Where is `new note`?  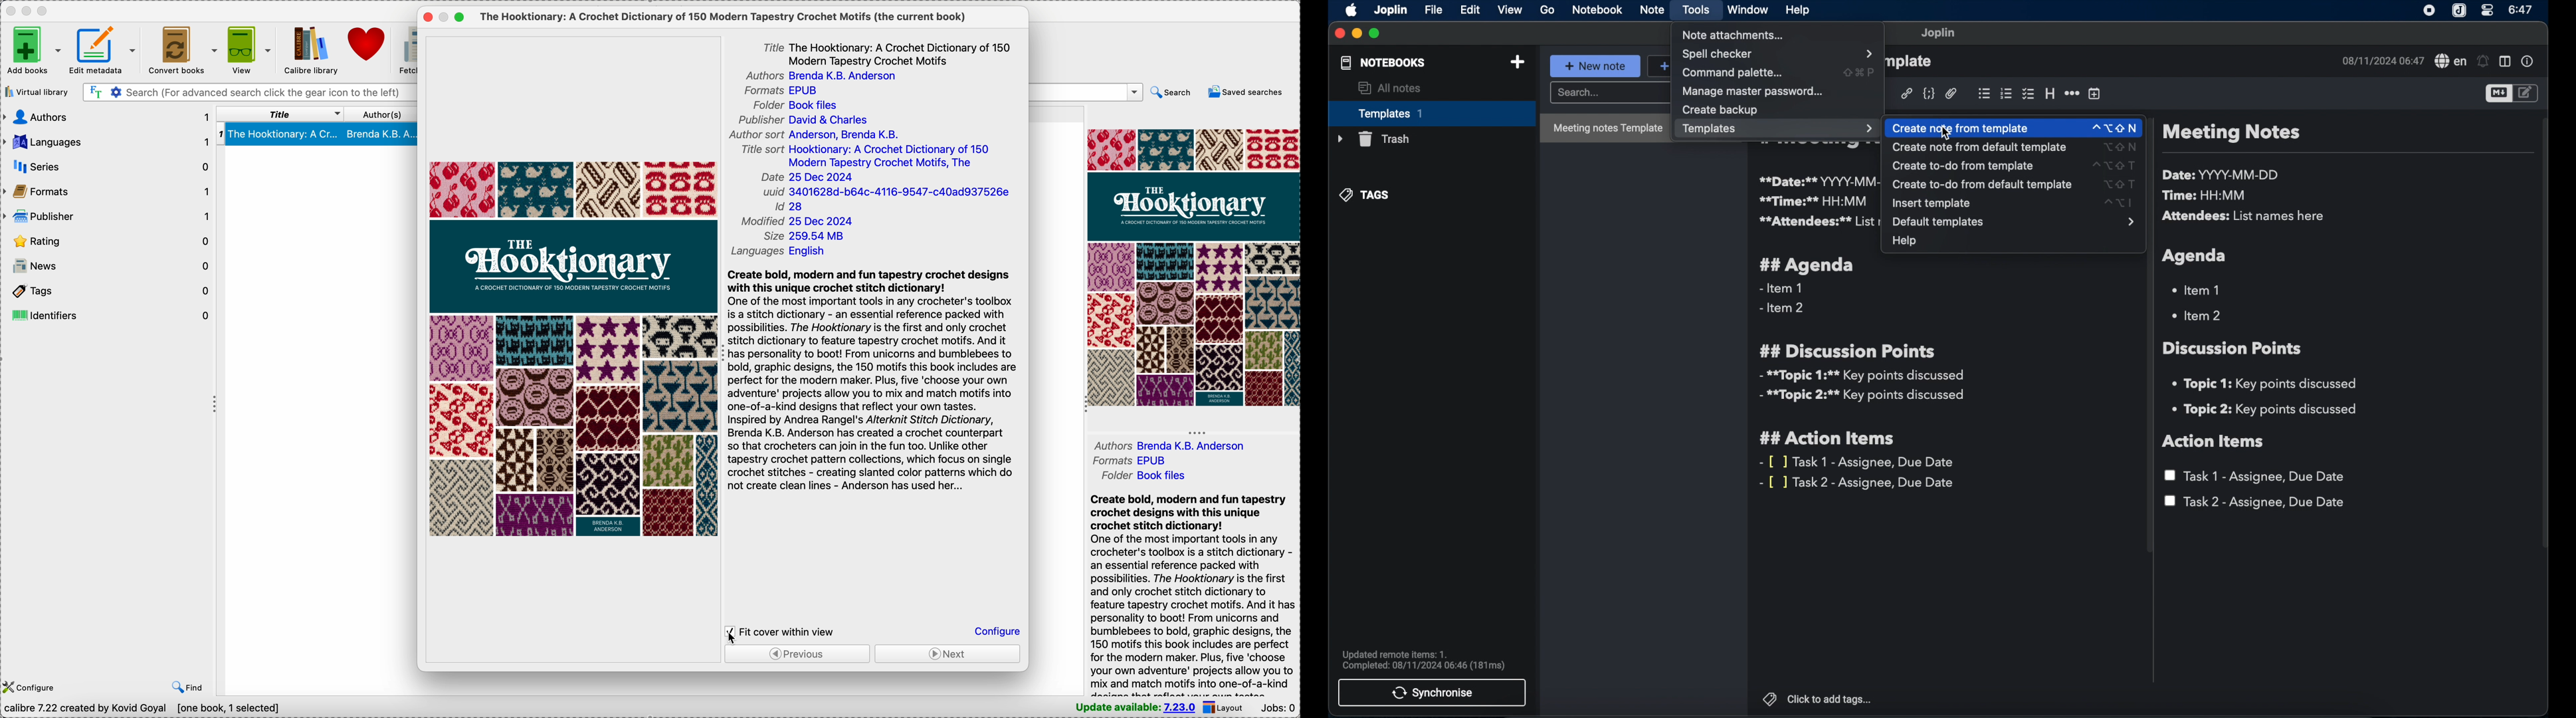 new note is located at coordinates (1595, 66).